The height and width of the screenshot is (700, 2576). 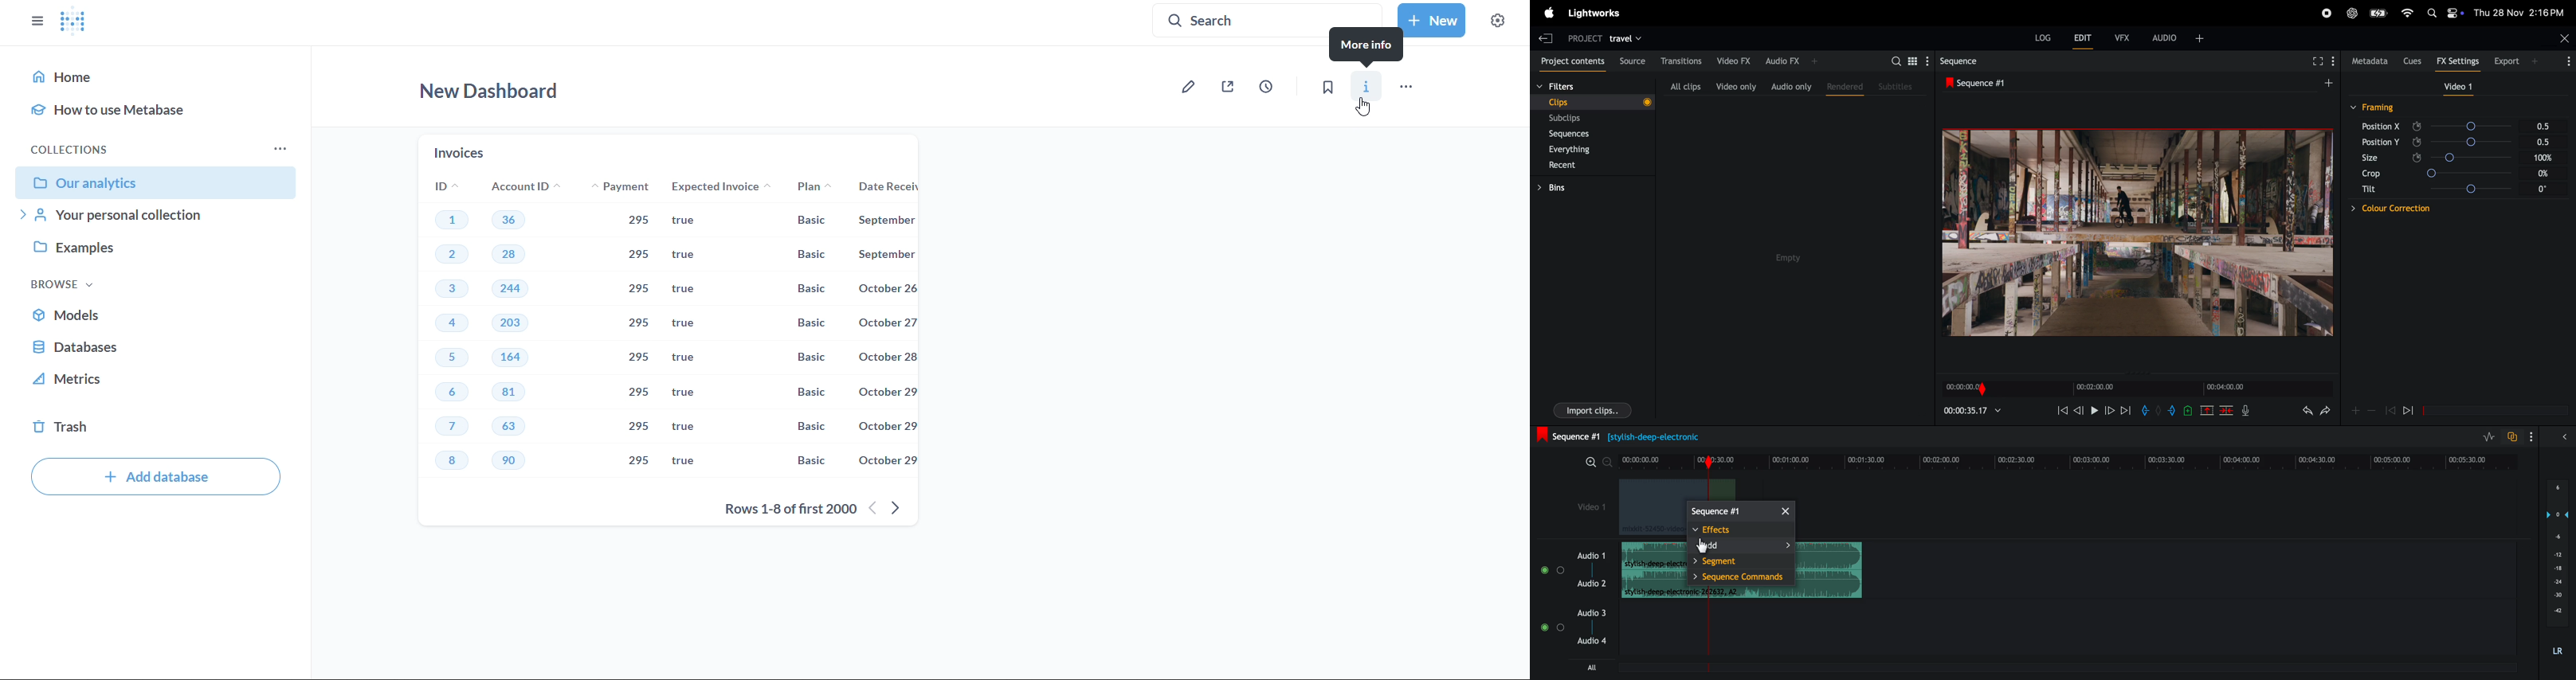 I want to click on more , so click(x=284, y=147).